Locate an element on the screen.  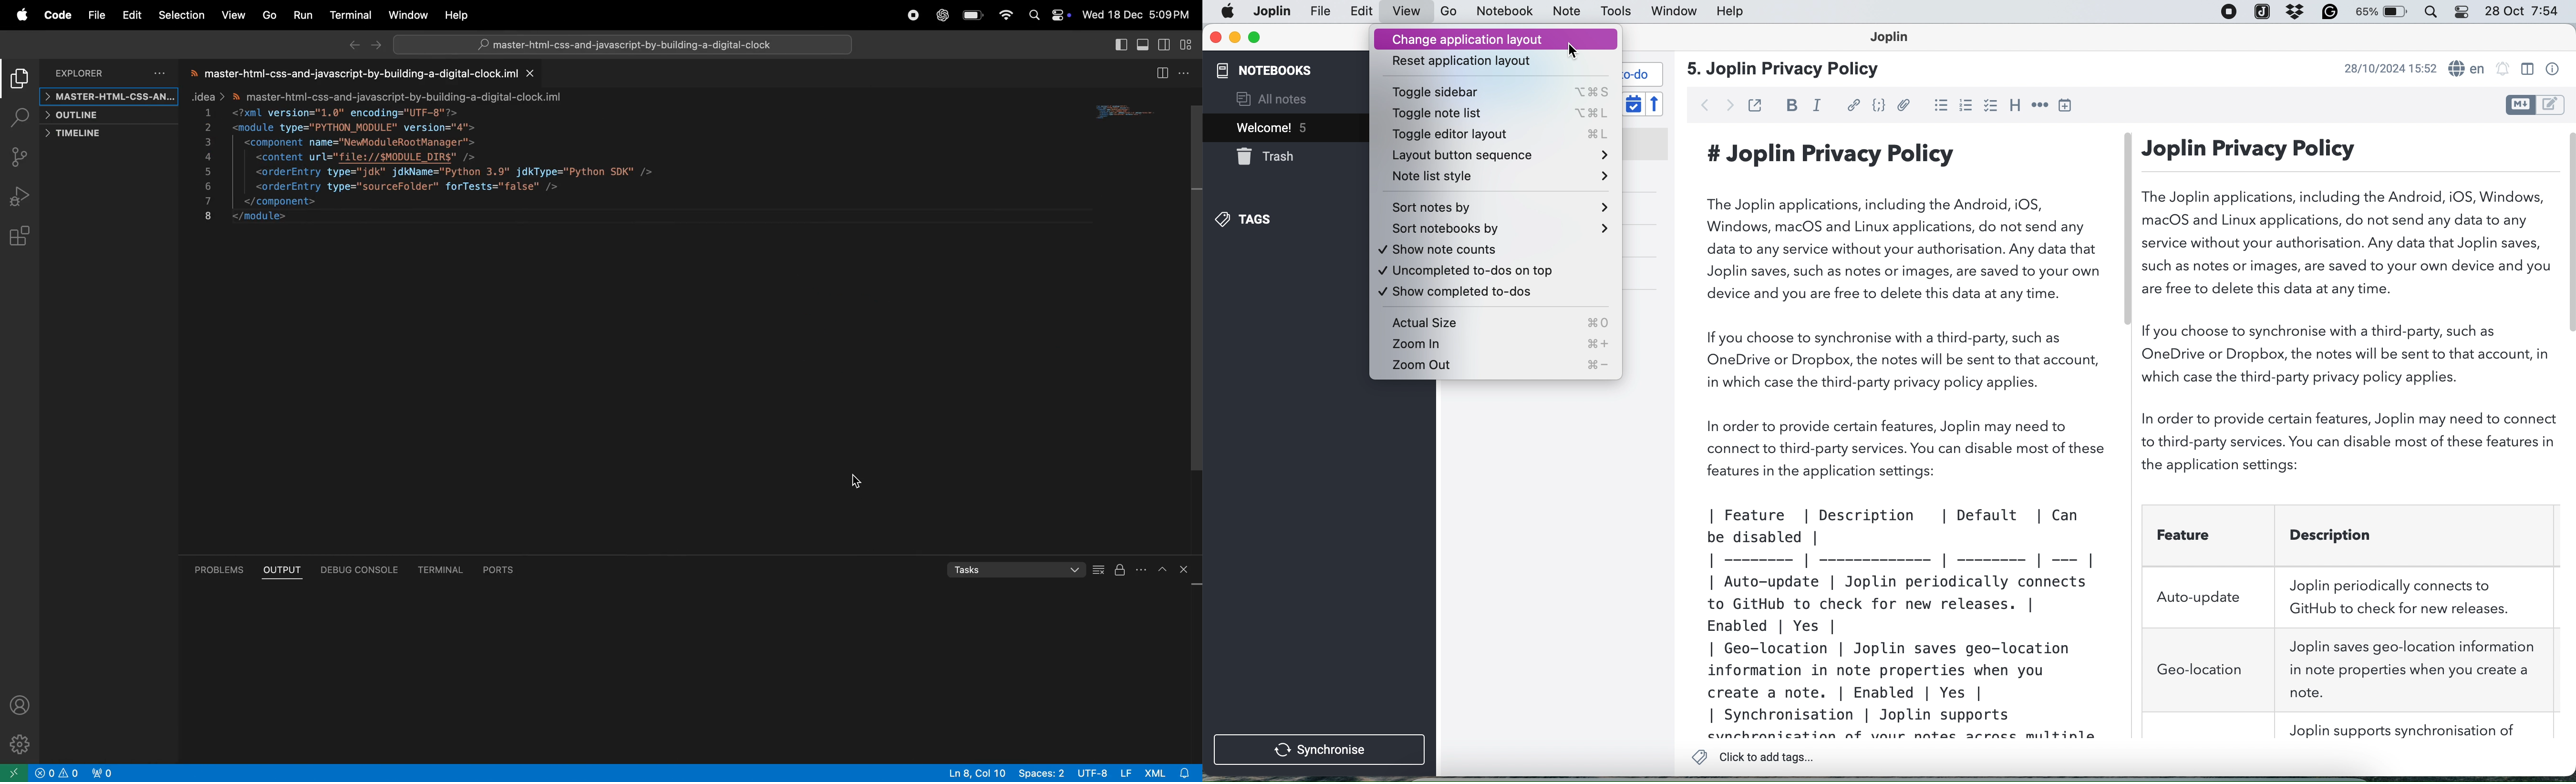
settings is located at coordinates (16, 743).